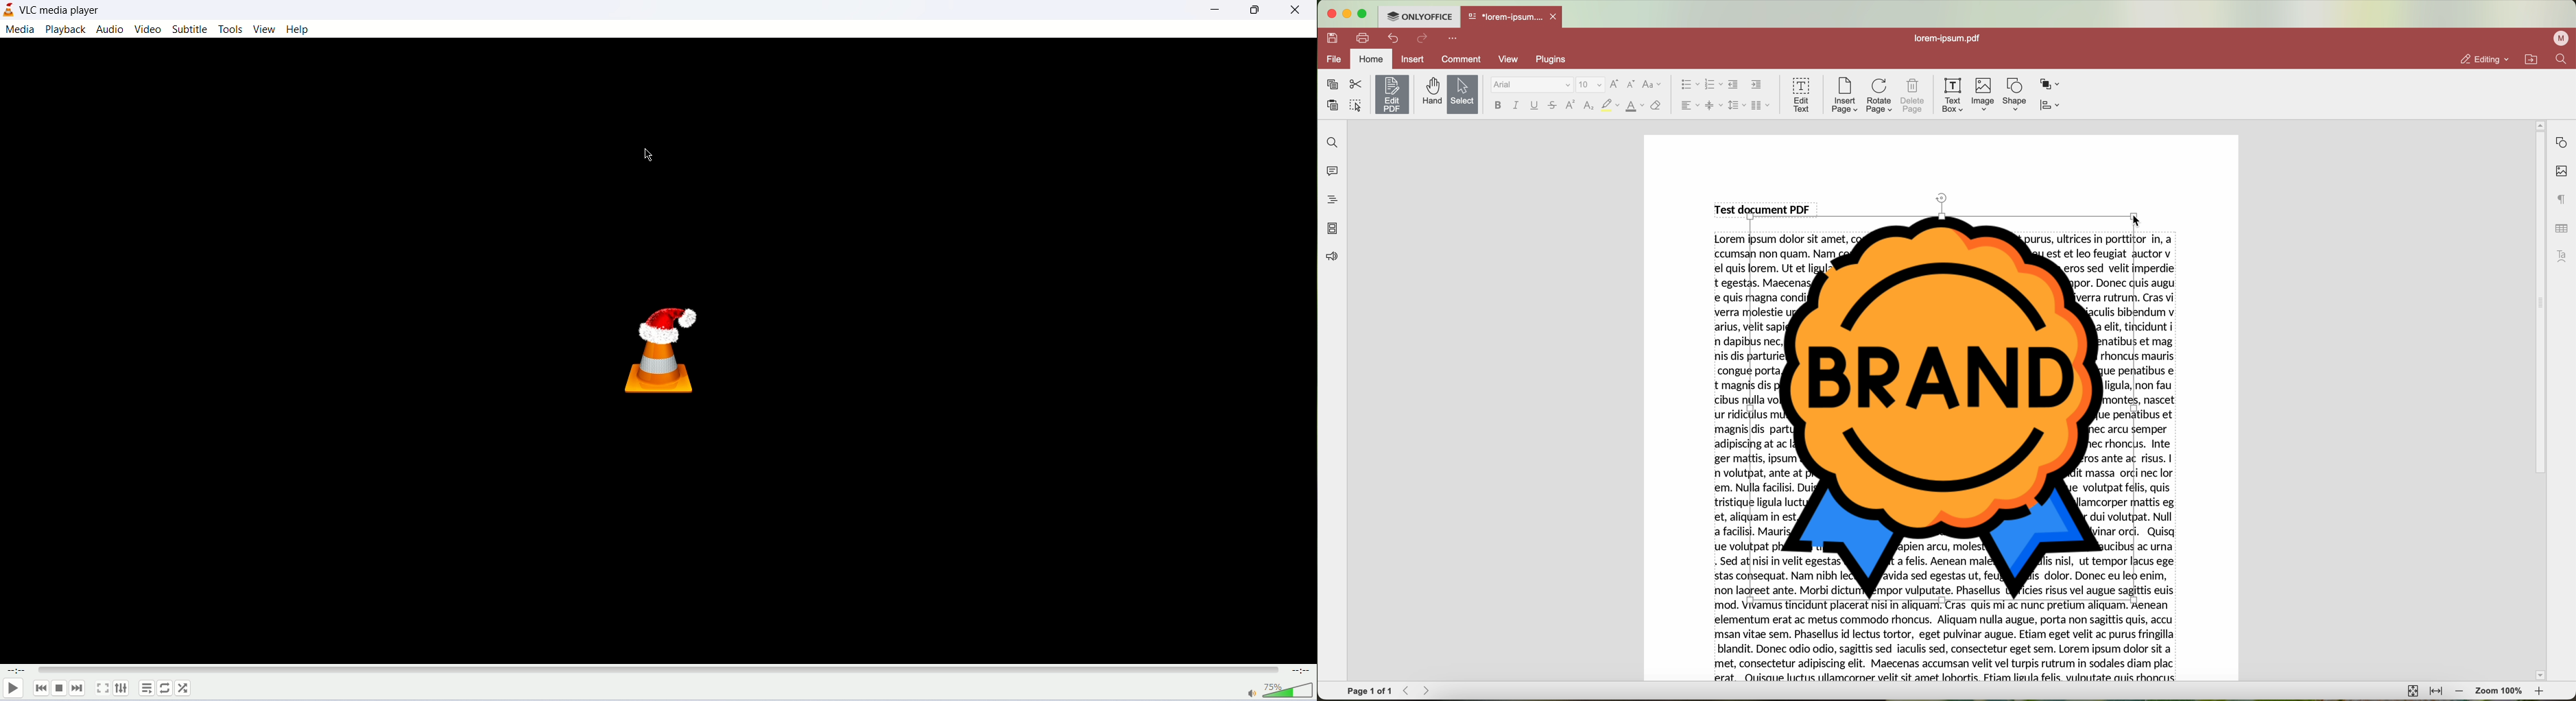 This screenshot has height=728, width=2576. Describe the element at coordinates (183, 687) in the screenshot. I see `shuffle` at that location.